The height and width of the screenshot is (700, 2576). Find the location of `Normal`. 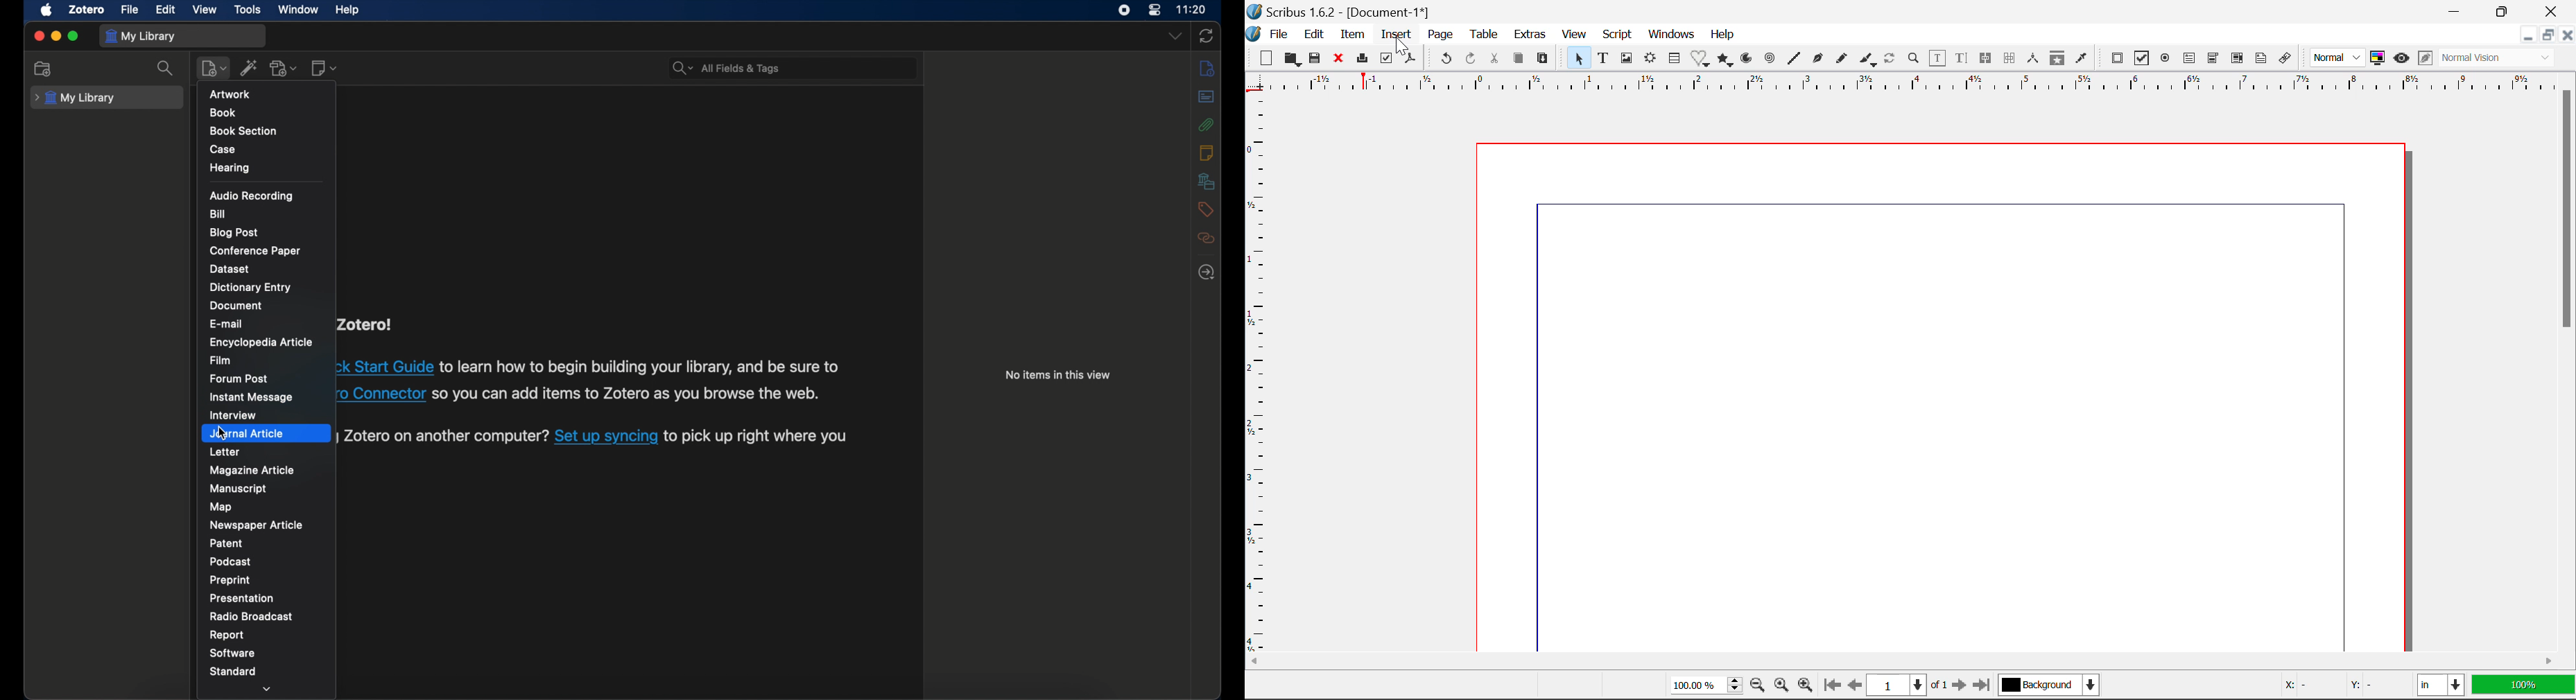

Normal is located at coordinates (2339, 57).